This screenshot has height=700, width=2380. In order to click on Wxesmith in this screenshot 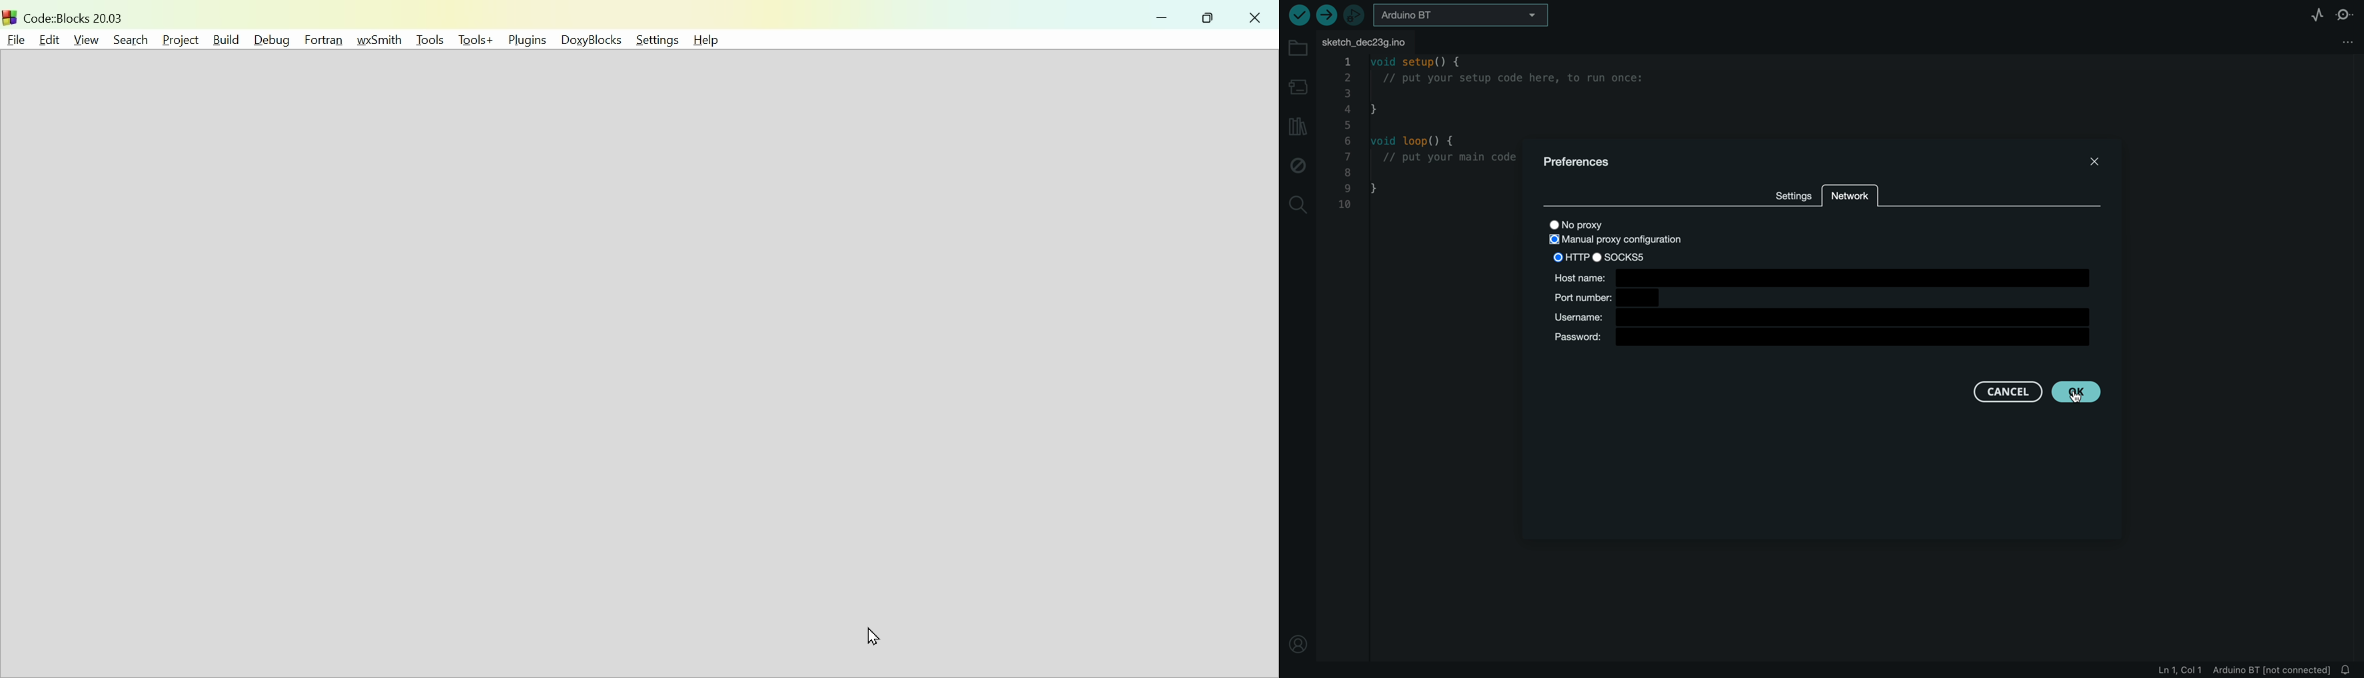, I will do `click(382, 40)`.